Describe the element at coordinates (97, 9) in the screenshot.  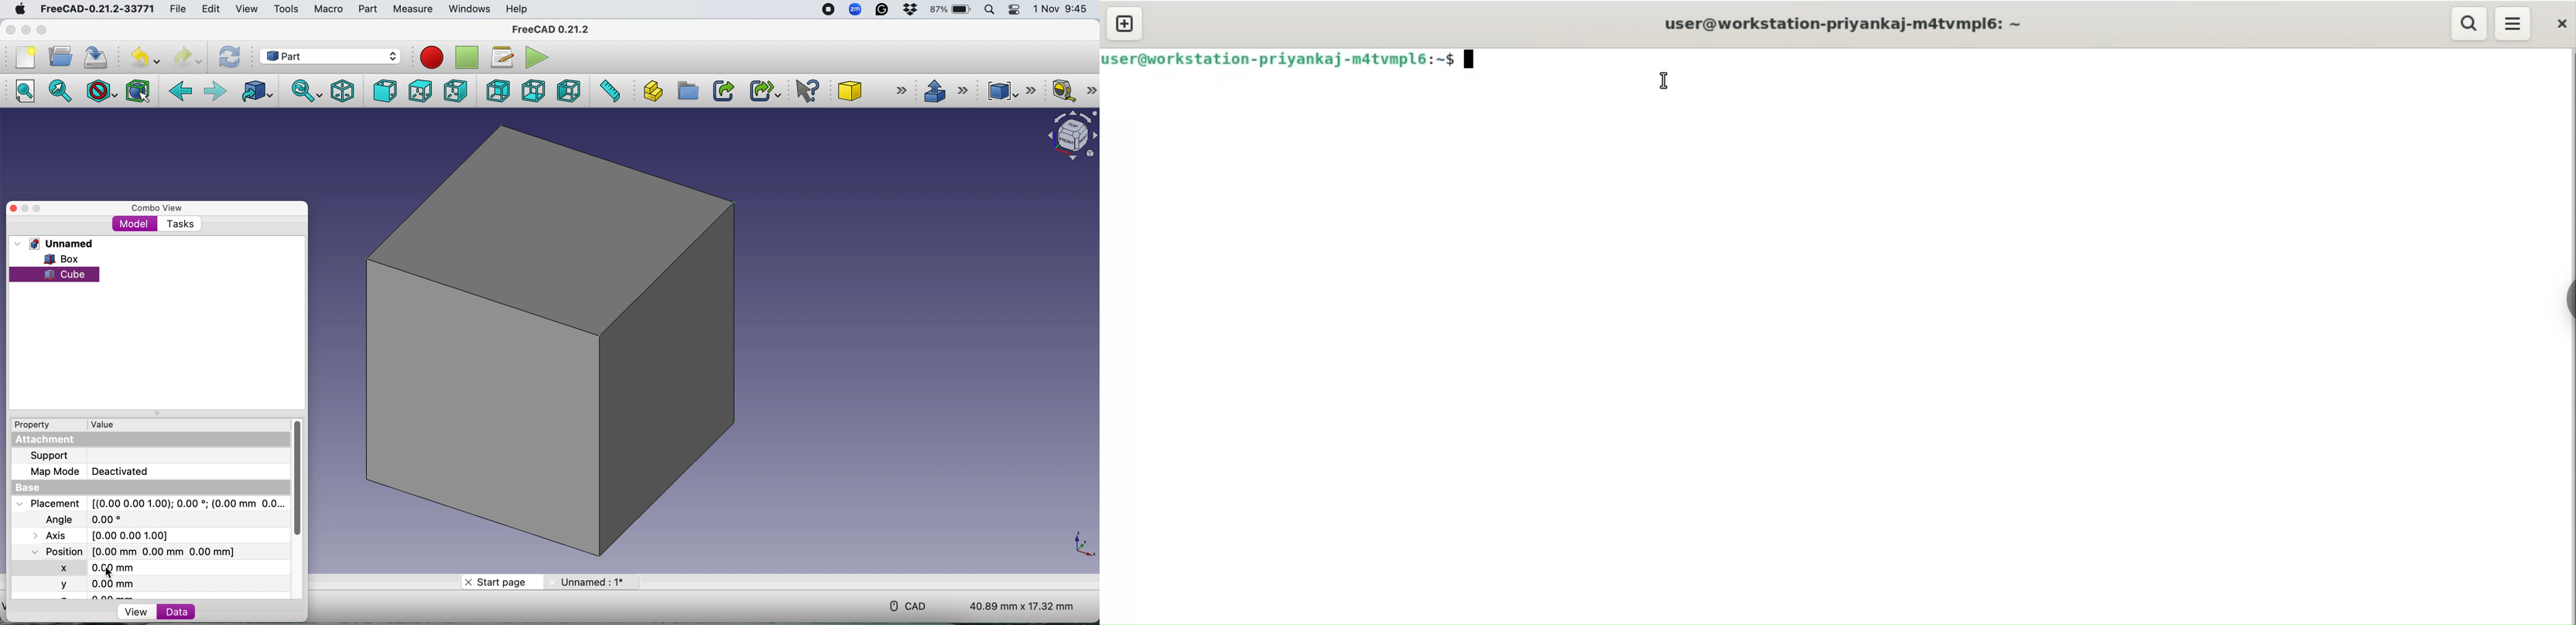
I see `FreeCAD-0.21.2-33771` at that location.